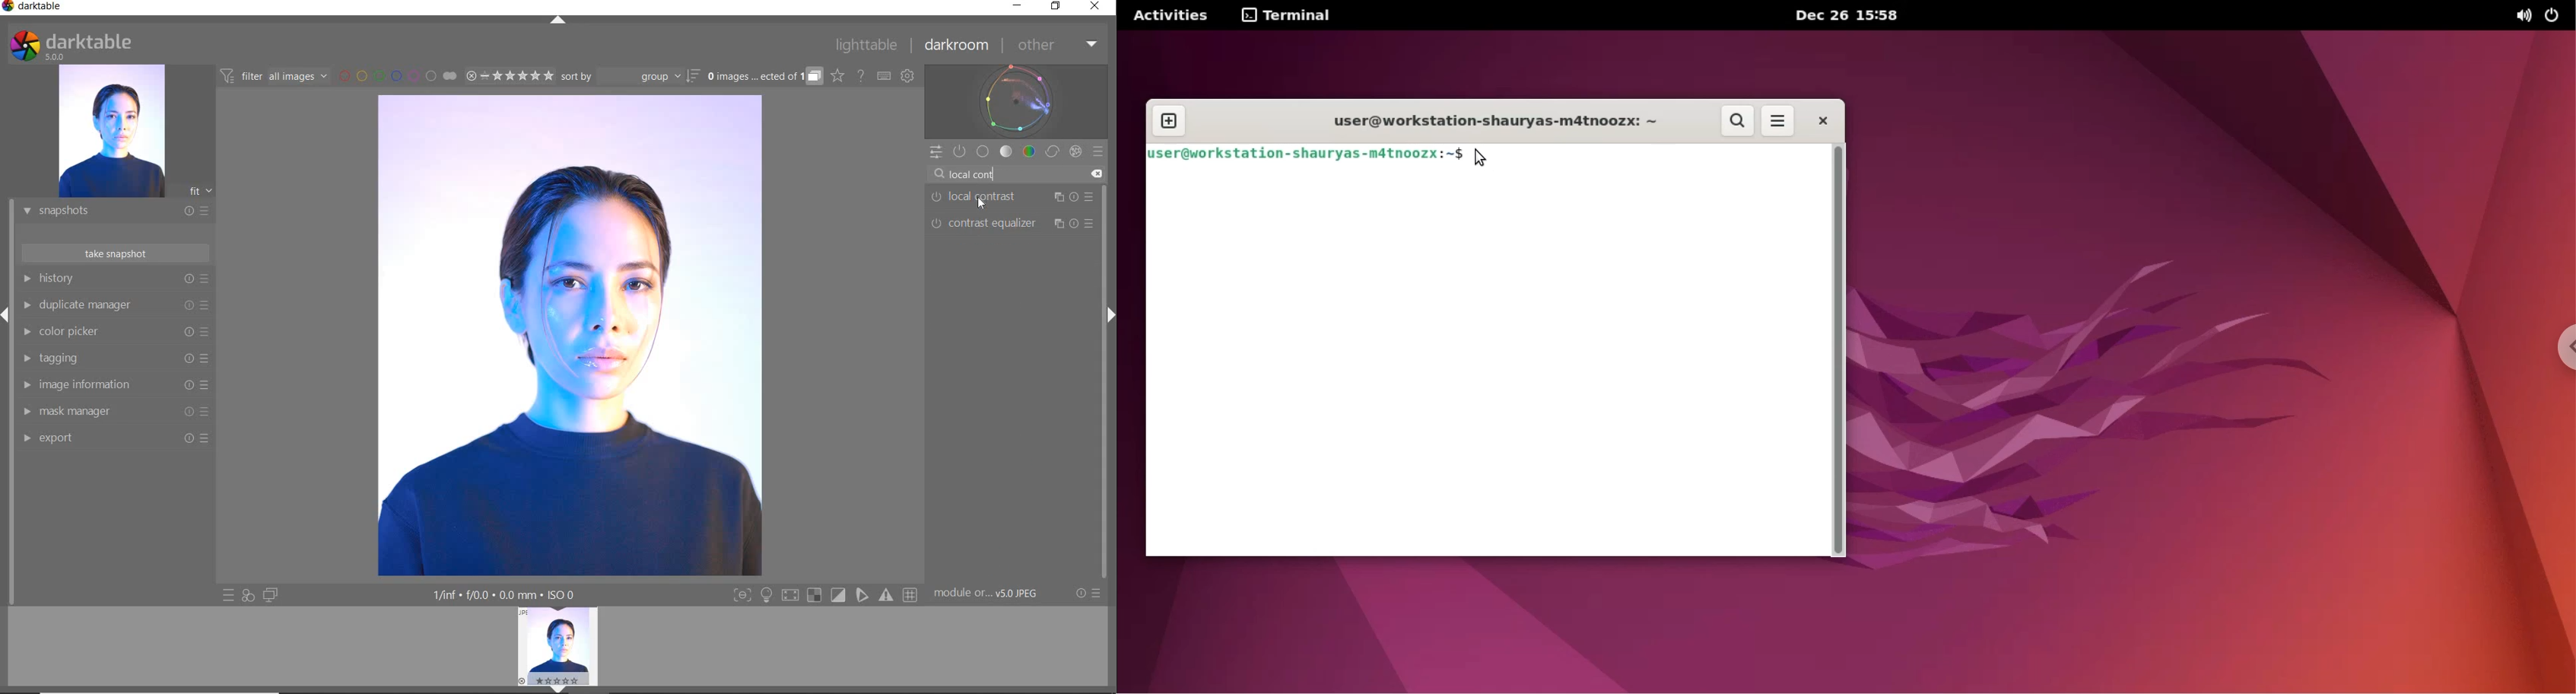  Describe the element at coordinates (980, 173) in the screenshot. I see `INPUT VALUE` at that location.